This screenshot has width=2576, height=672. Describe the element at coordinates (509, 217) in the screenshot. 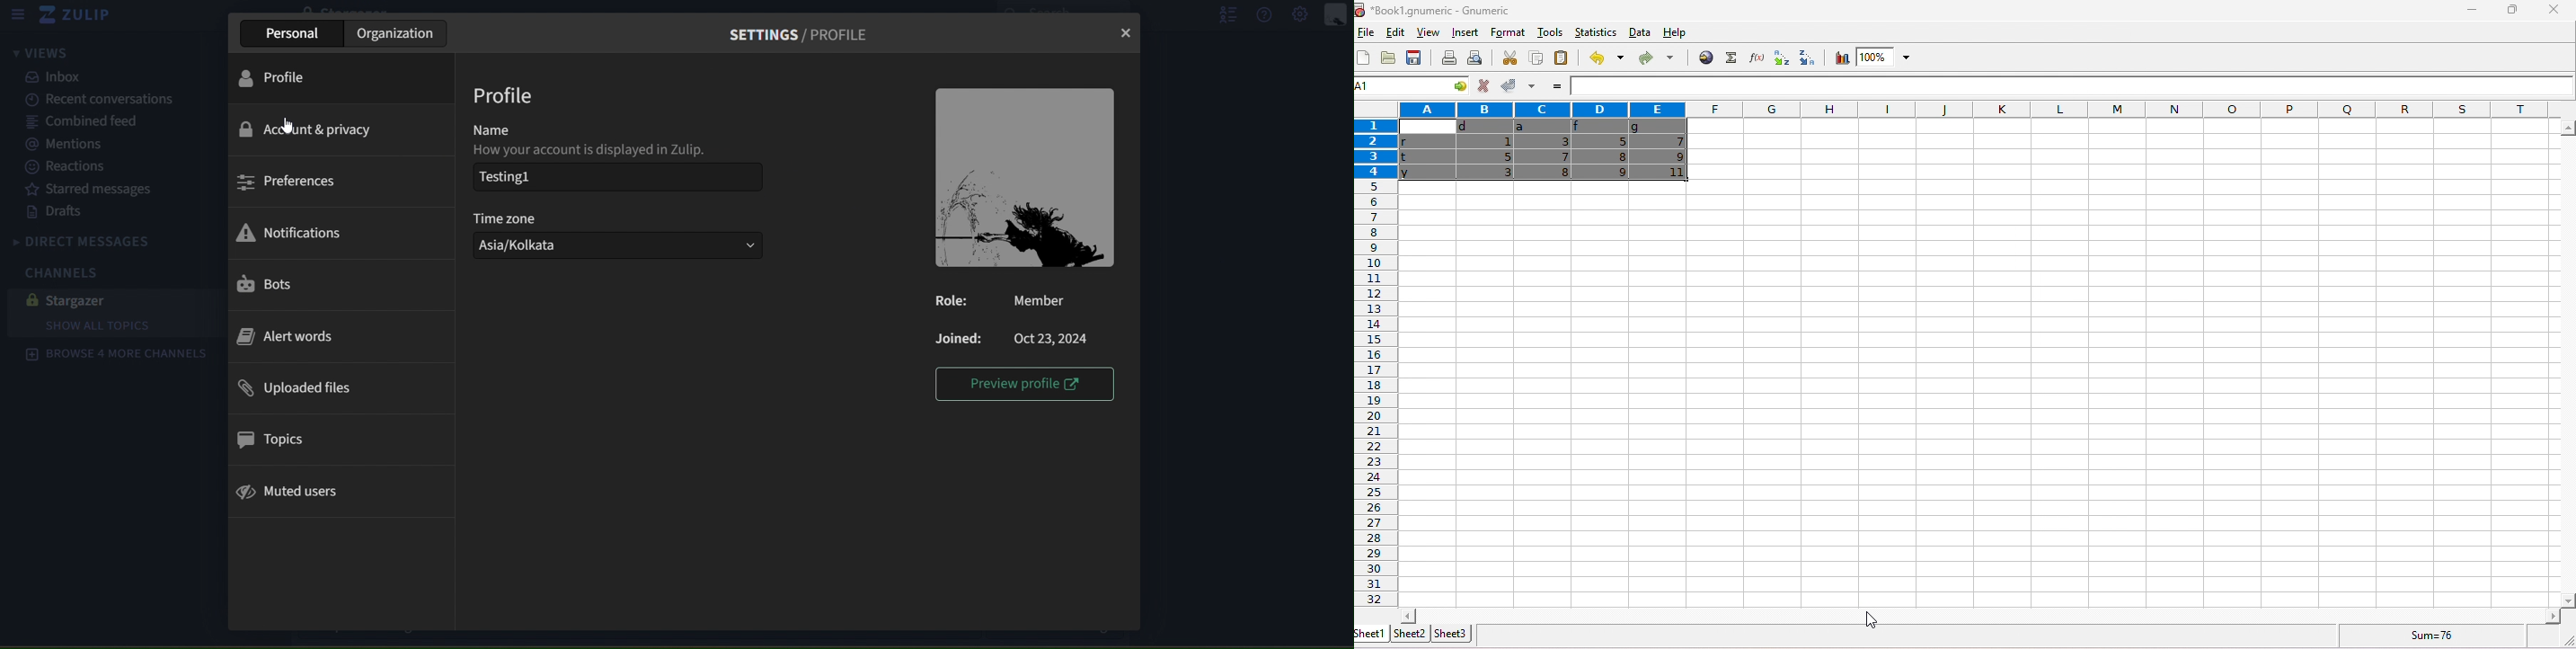

I see `time zone` at that location.